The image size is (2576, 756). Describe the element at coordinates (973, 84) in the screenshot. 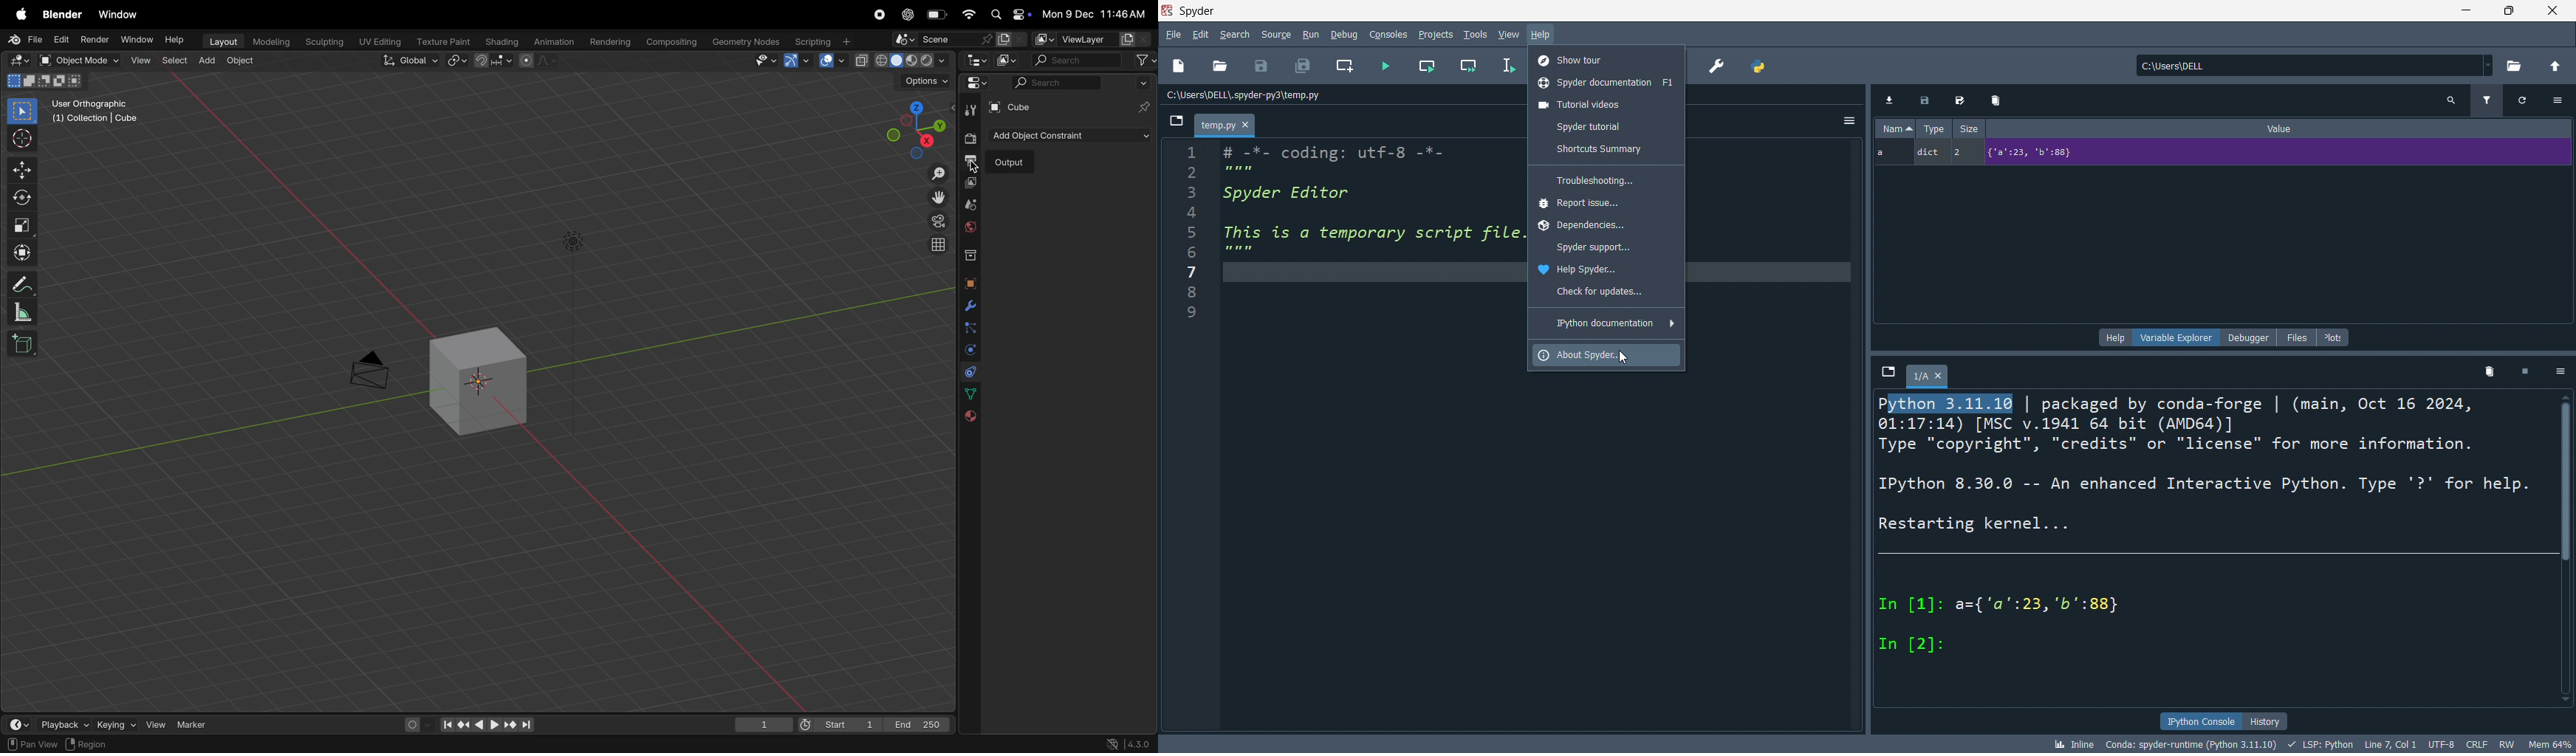

I see `editor type` at that location.